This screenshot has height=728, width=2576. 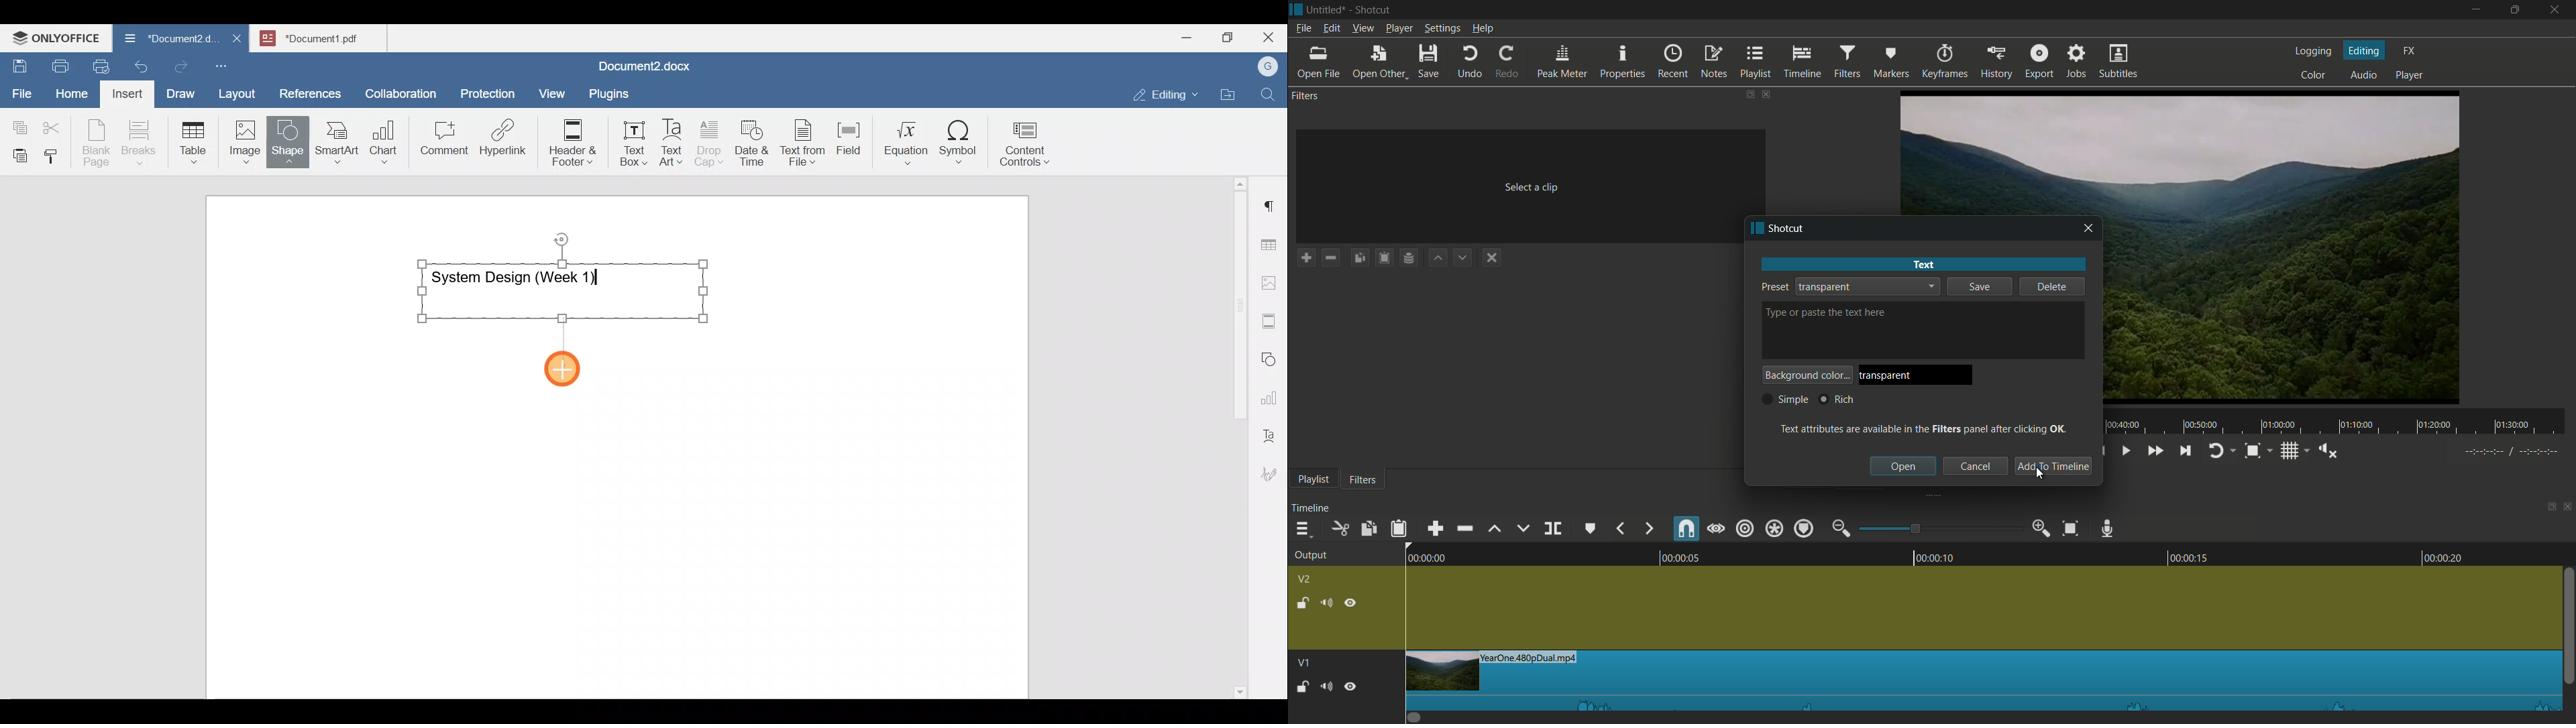 What do you see at coordinates (1386, 258) in the screenshot?
I see `Clipboard` at bounding box center [1386, 258].